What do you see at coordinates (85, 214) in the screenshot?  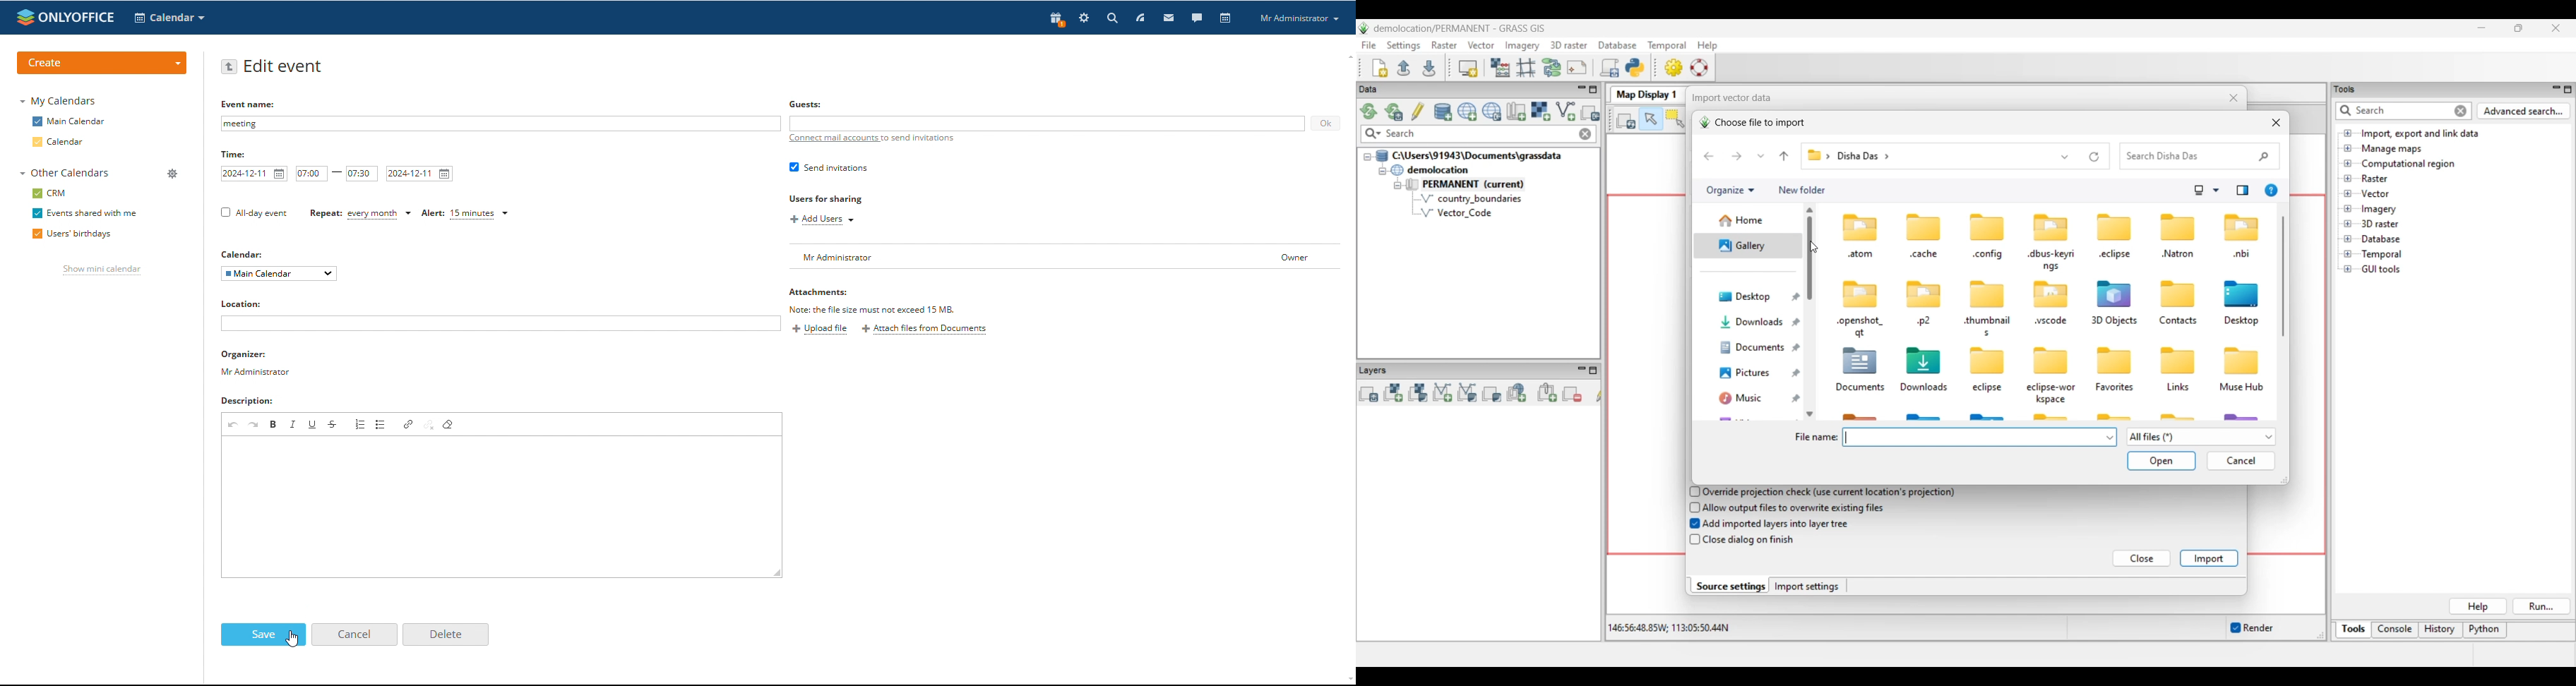 I see `events shared with me` at bounding box center [85, 214].